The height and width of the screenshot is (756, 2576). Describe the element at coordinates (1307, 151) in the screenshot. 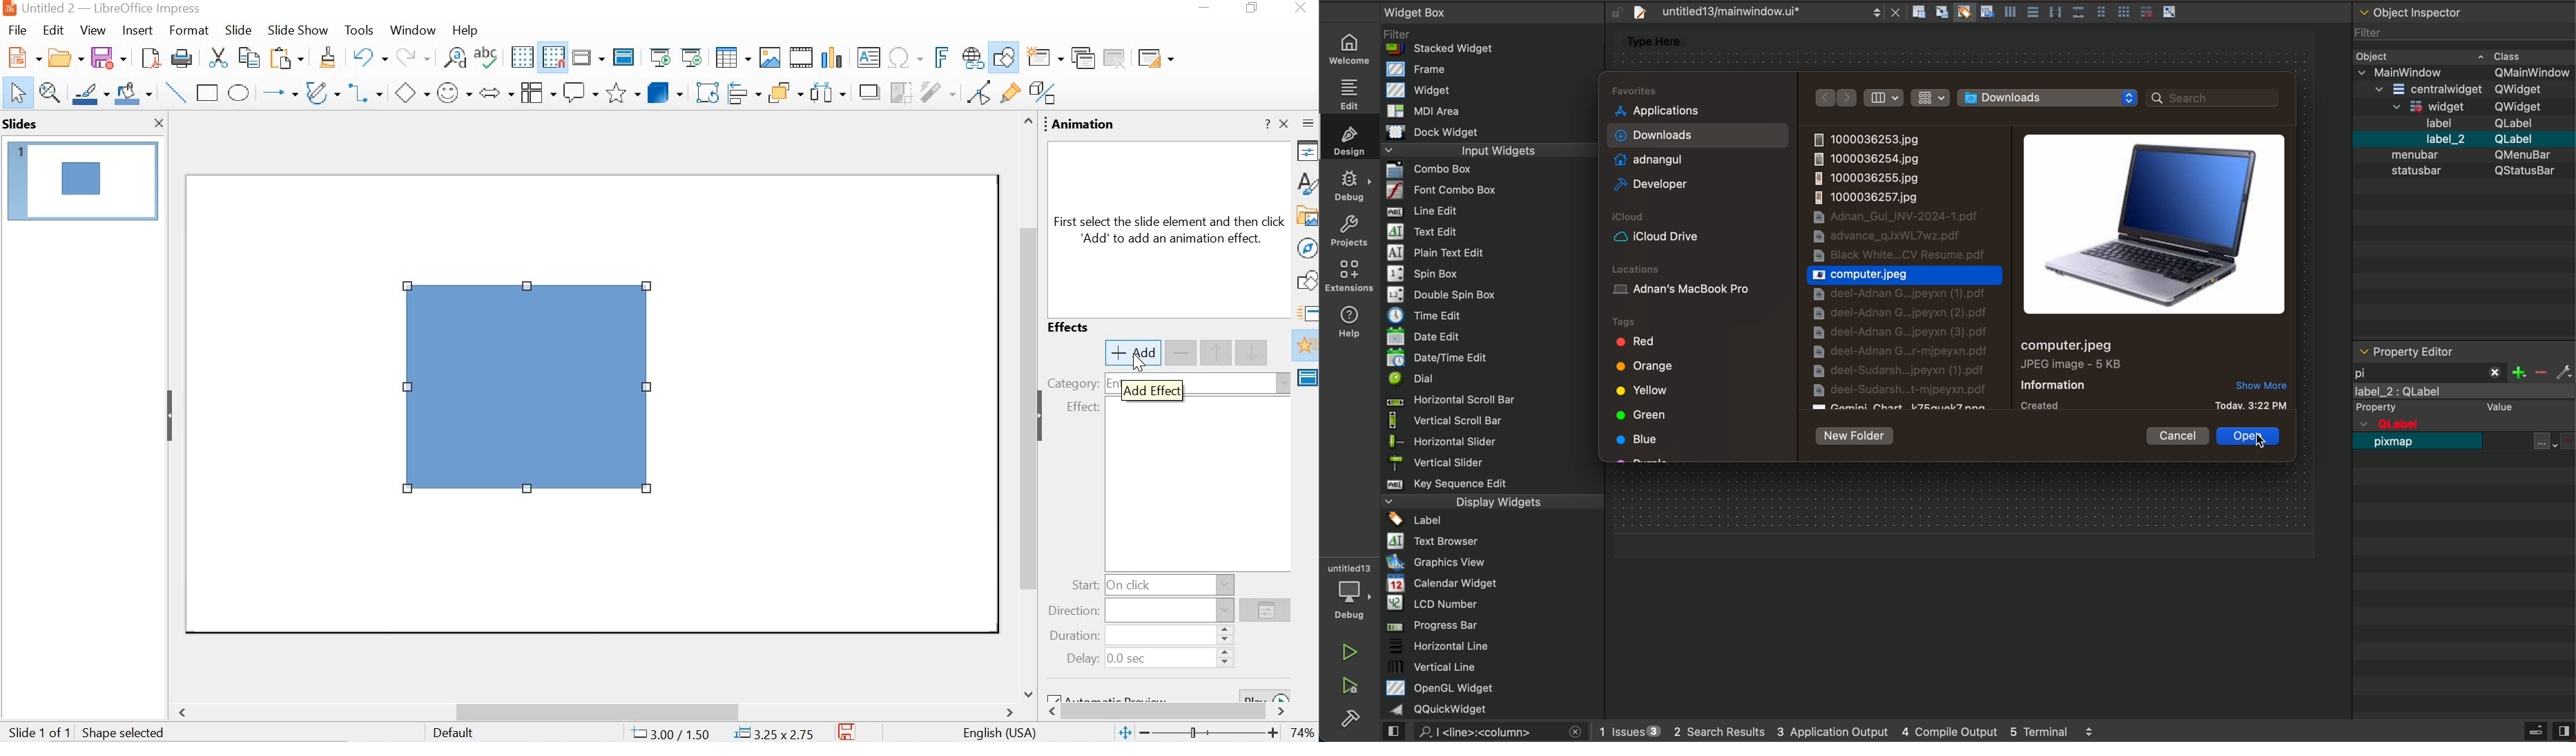

I see `properties` at that location.